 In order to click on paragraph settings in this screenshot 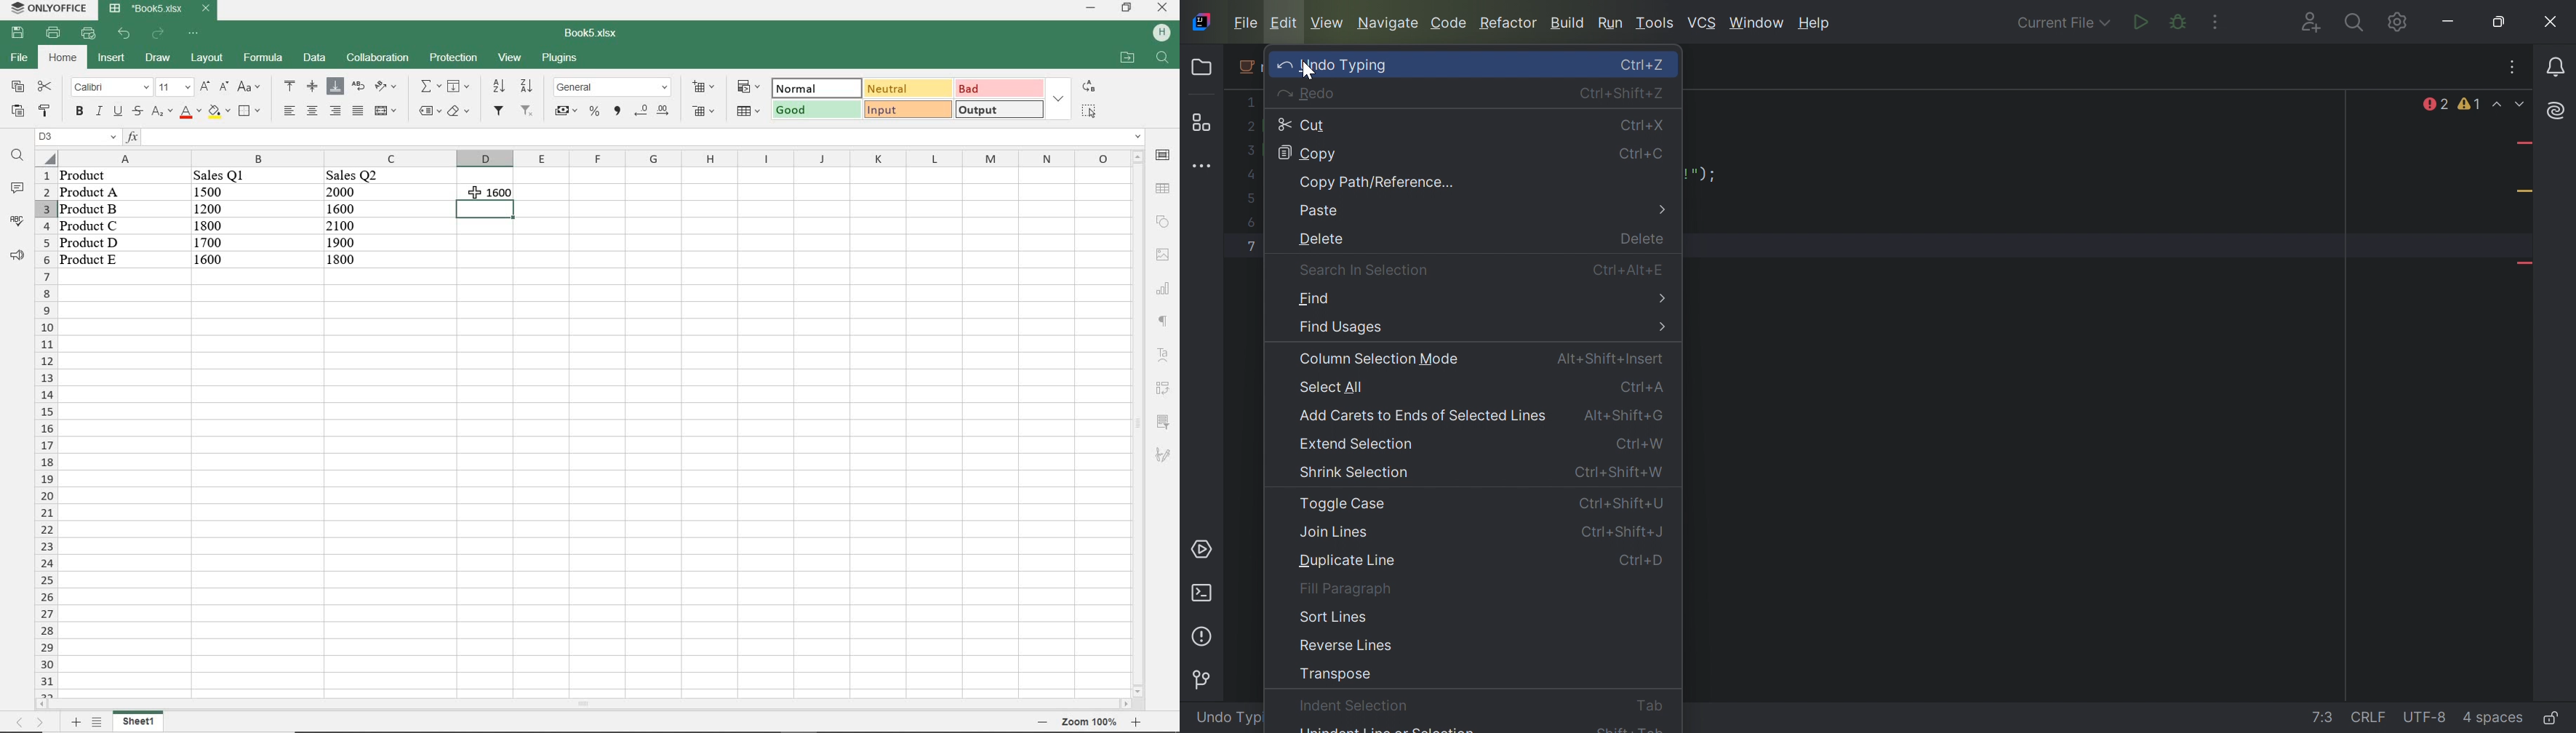, I will do `click(1163, 322)`.